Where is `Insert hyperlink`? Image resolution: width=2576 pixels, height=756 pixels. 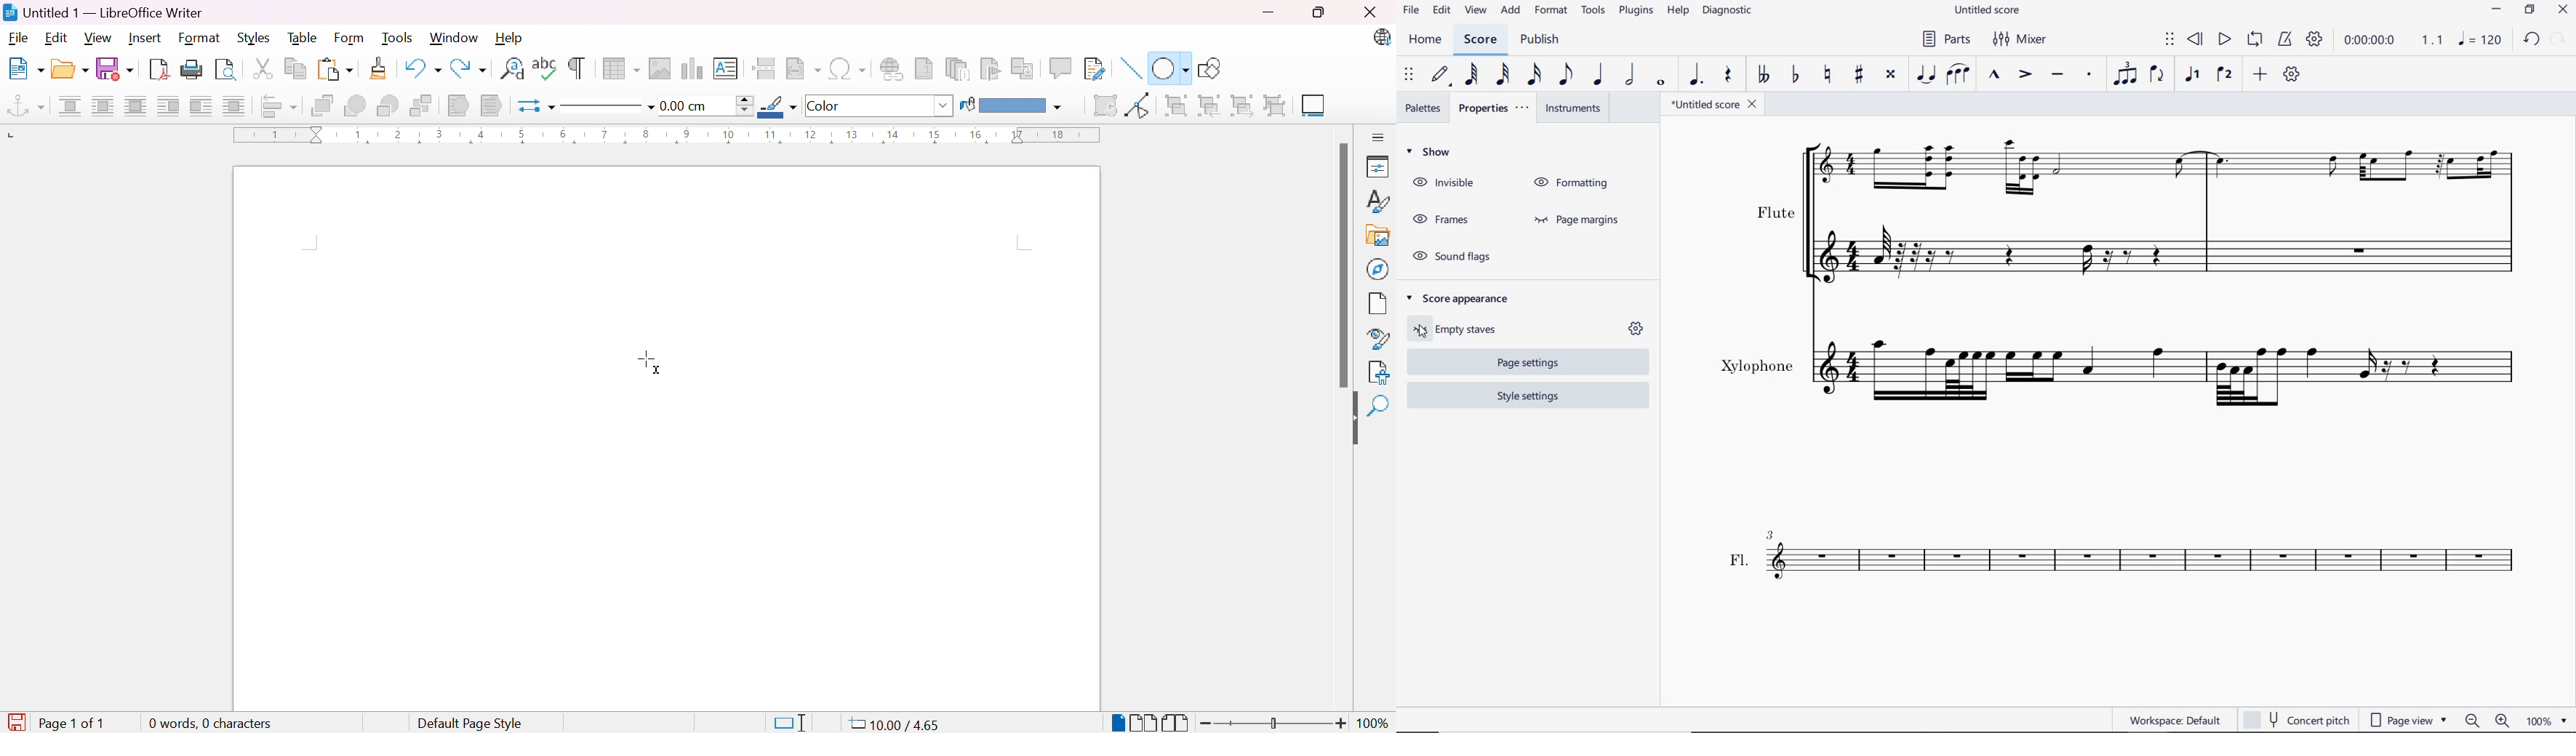
Insert hyperlink is located at coordinates (892, 68).